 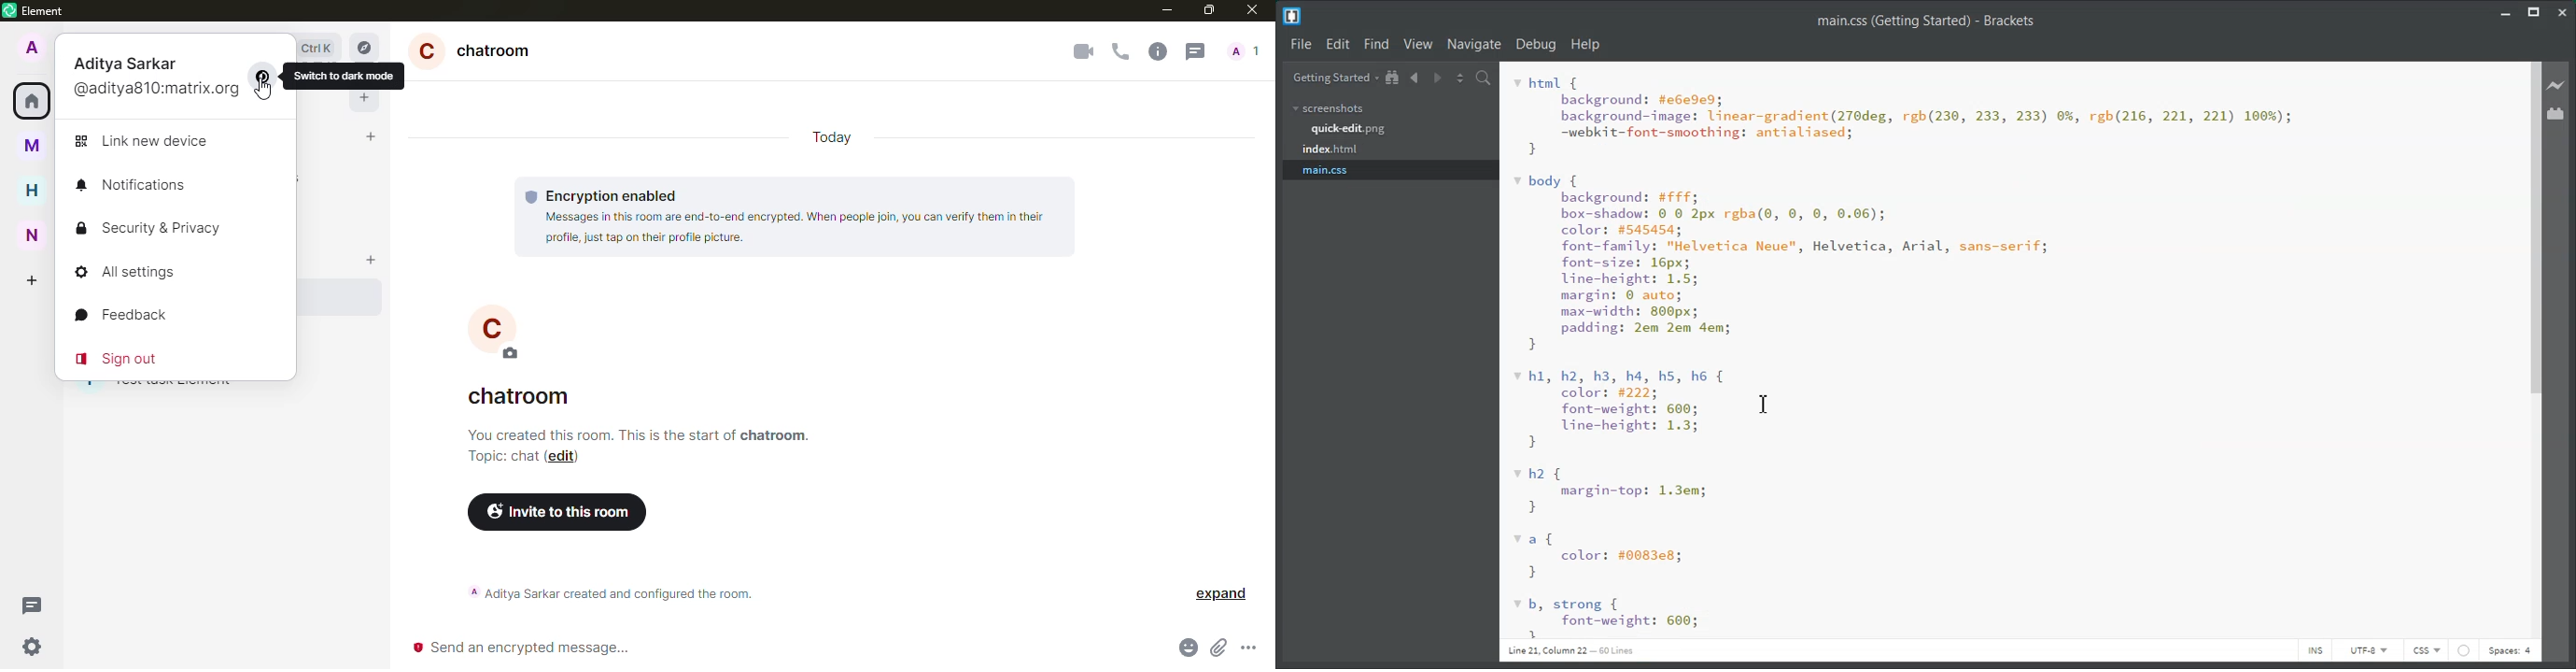 I want to click on chatroom, so click(x=478, y=46).